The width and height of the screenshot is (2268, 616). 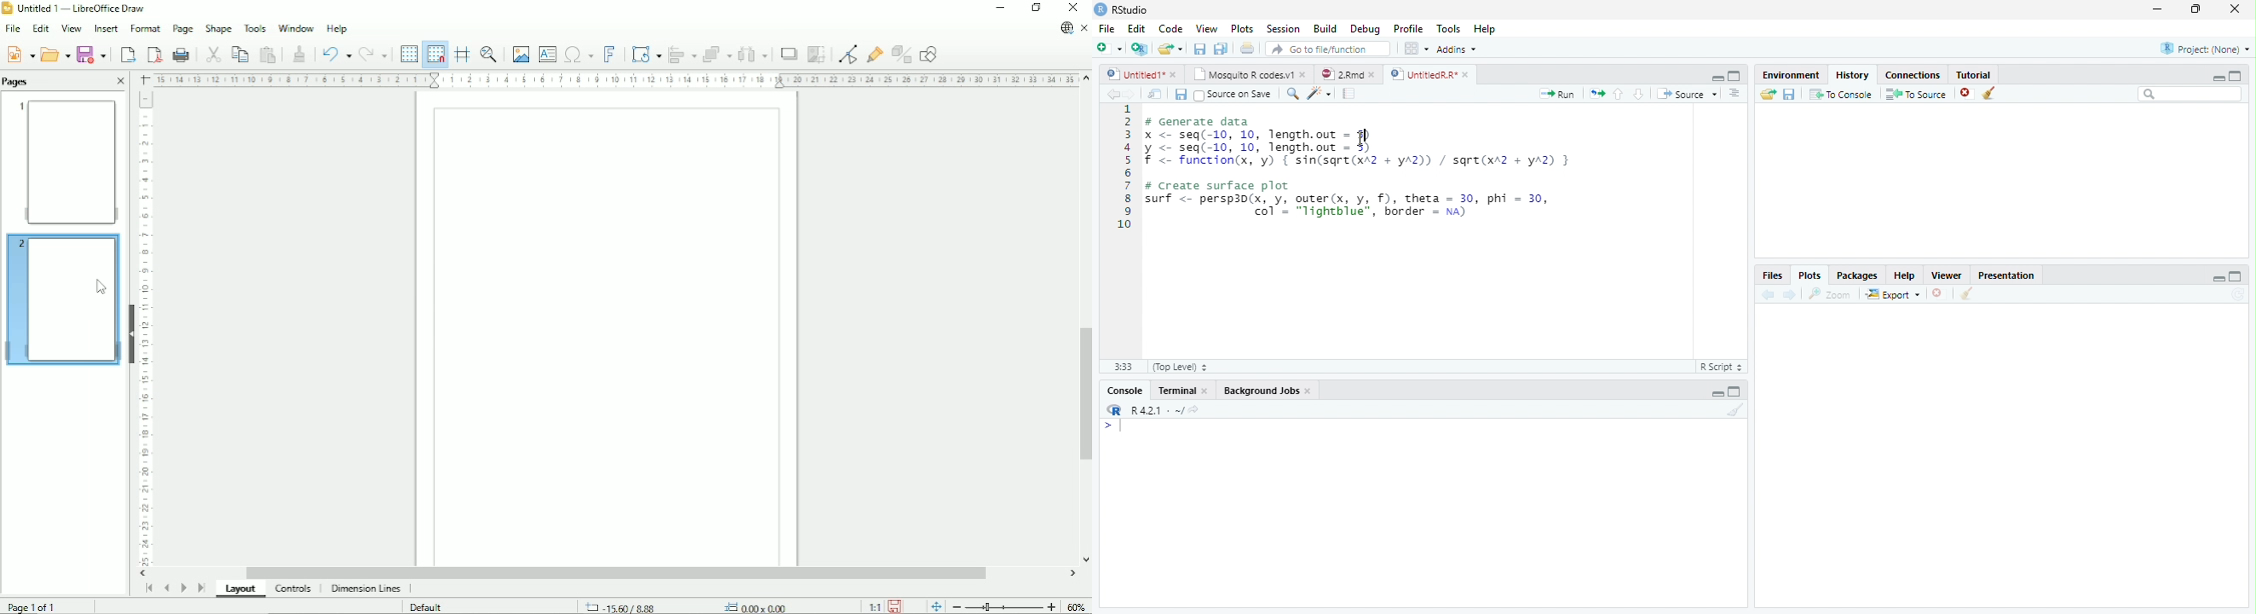 I want to click on Viewer, so click(x=1946, y=275).